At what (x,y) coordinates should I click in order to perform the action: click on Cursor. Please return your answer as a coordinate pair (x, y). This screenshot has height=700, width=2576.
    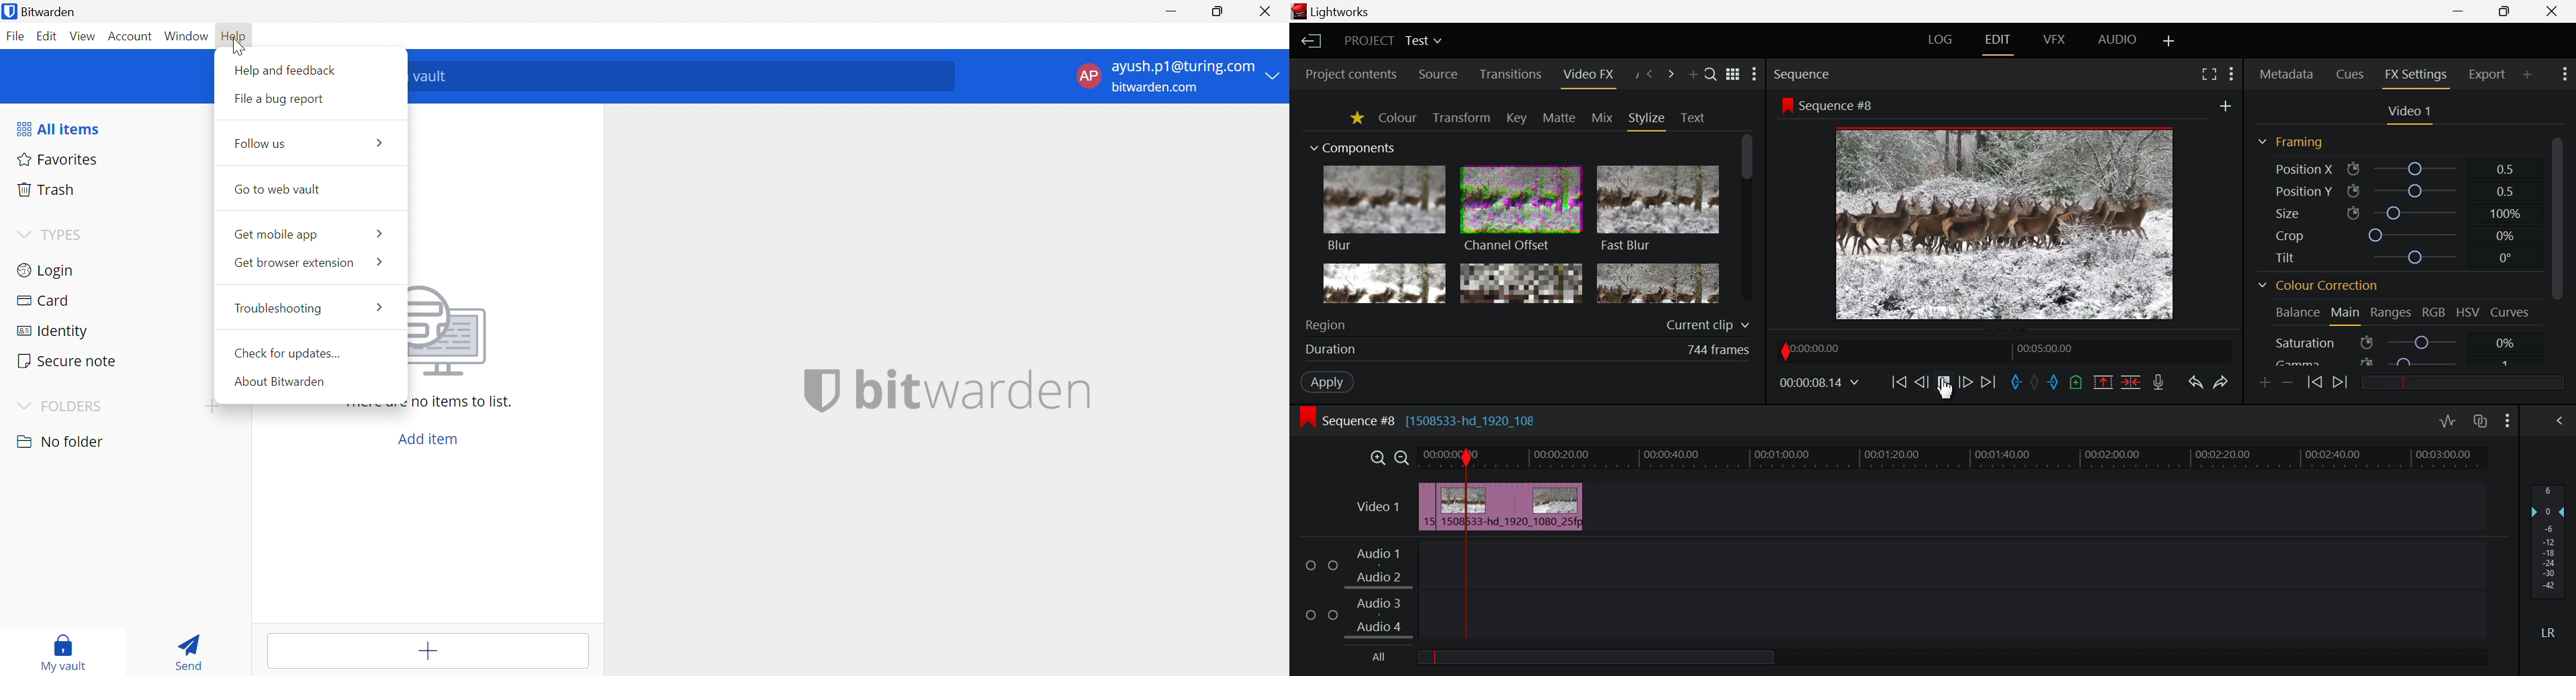
    Looking at the image, I should click on (239, 48).